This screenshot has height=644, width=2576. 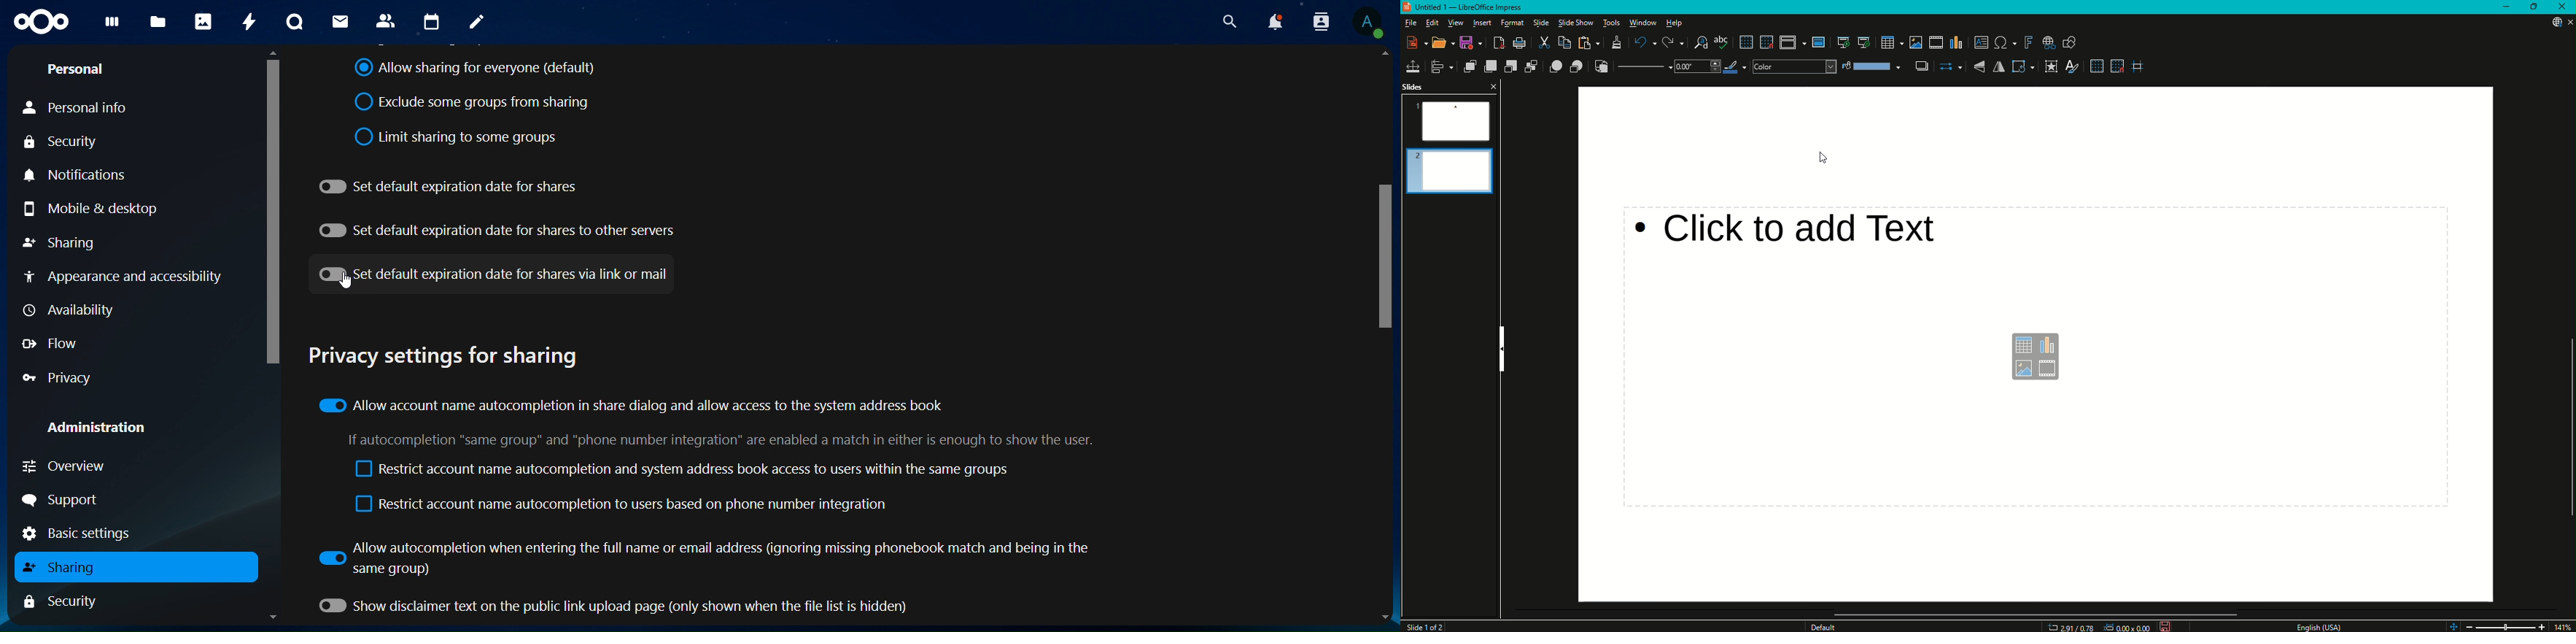 What do you see at coordinates (1511, 23) in the screenshot?
I see `Format` at bounding box center [1511, 23].